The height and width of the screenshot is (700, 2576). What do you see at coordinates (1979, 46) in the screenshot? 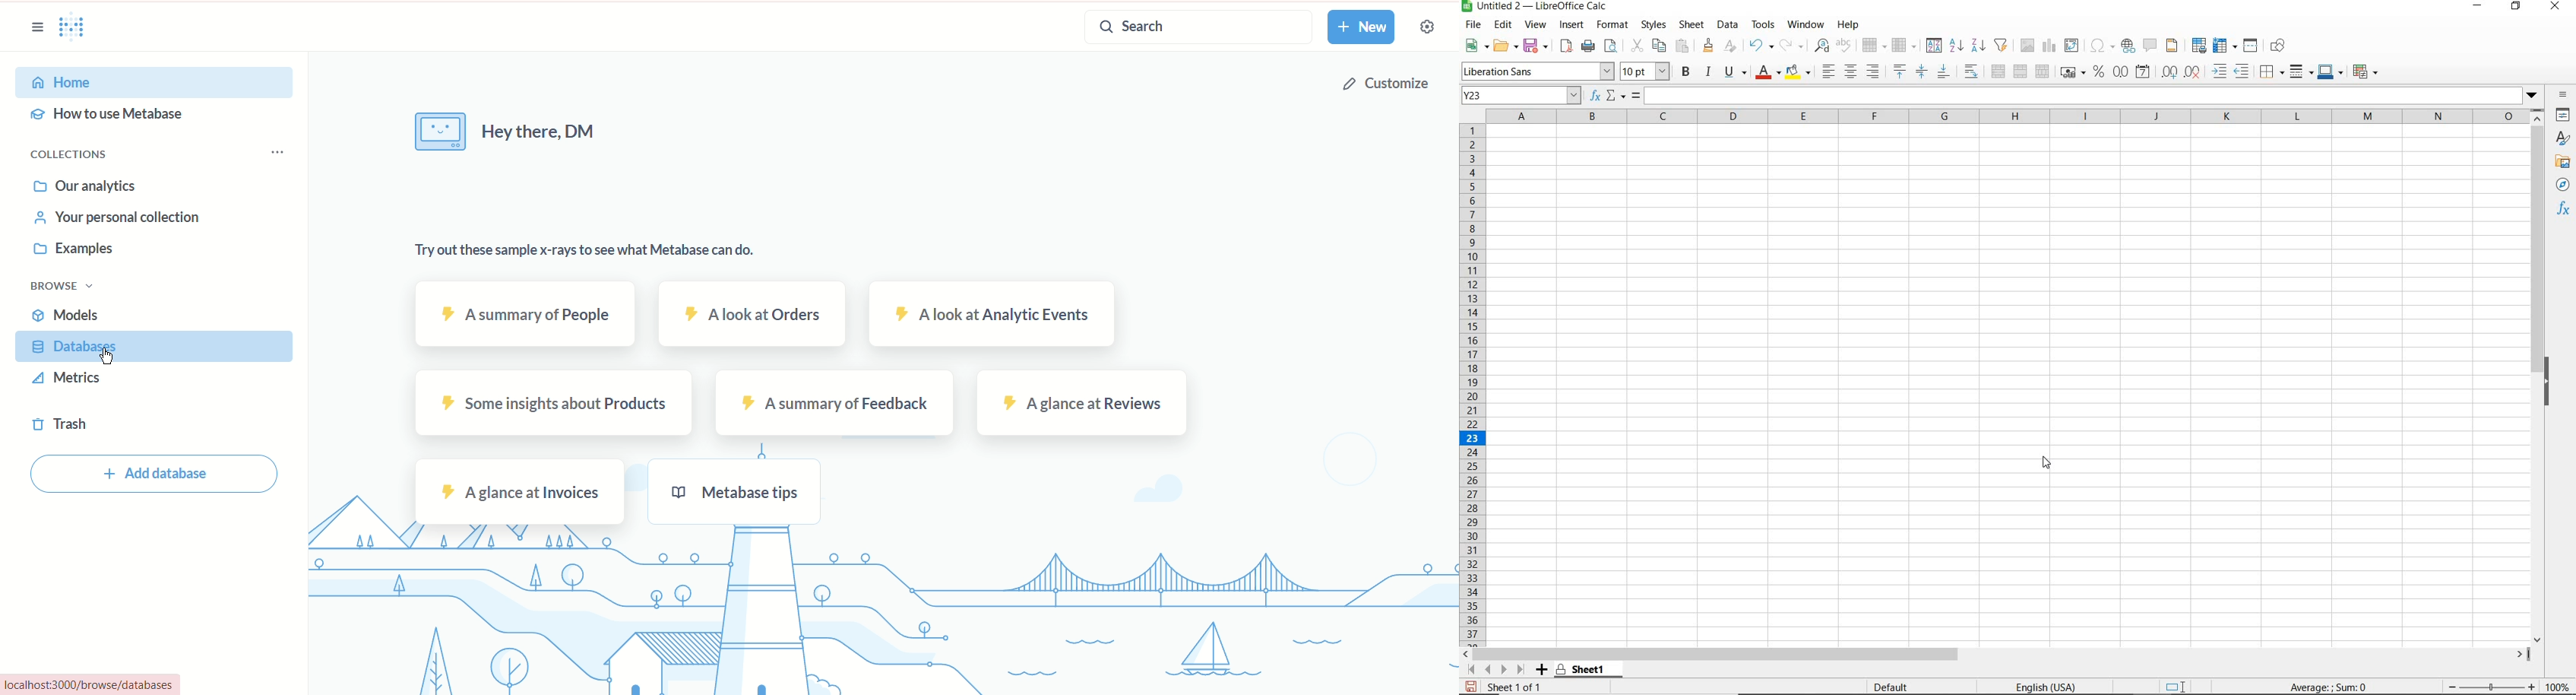
I see `SORT DESCENDING` at bounding box center [1979, 46].